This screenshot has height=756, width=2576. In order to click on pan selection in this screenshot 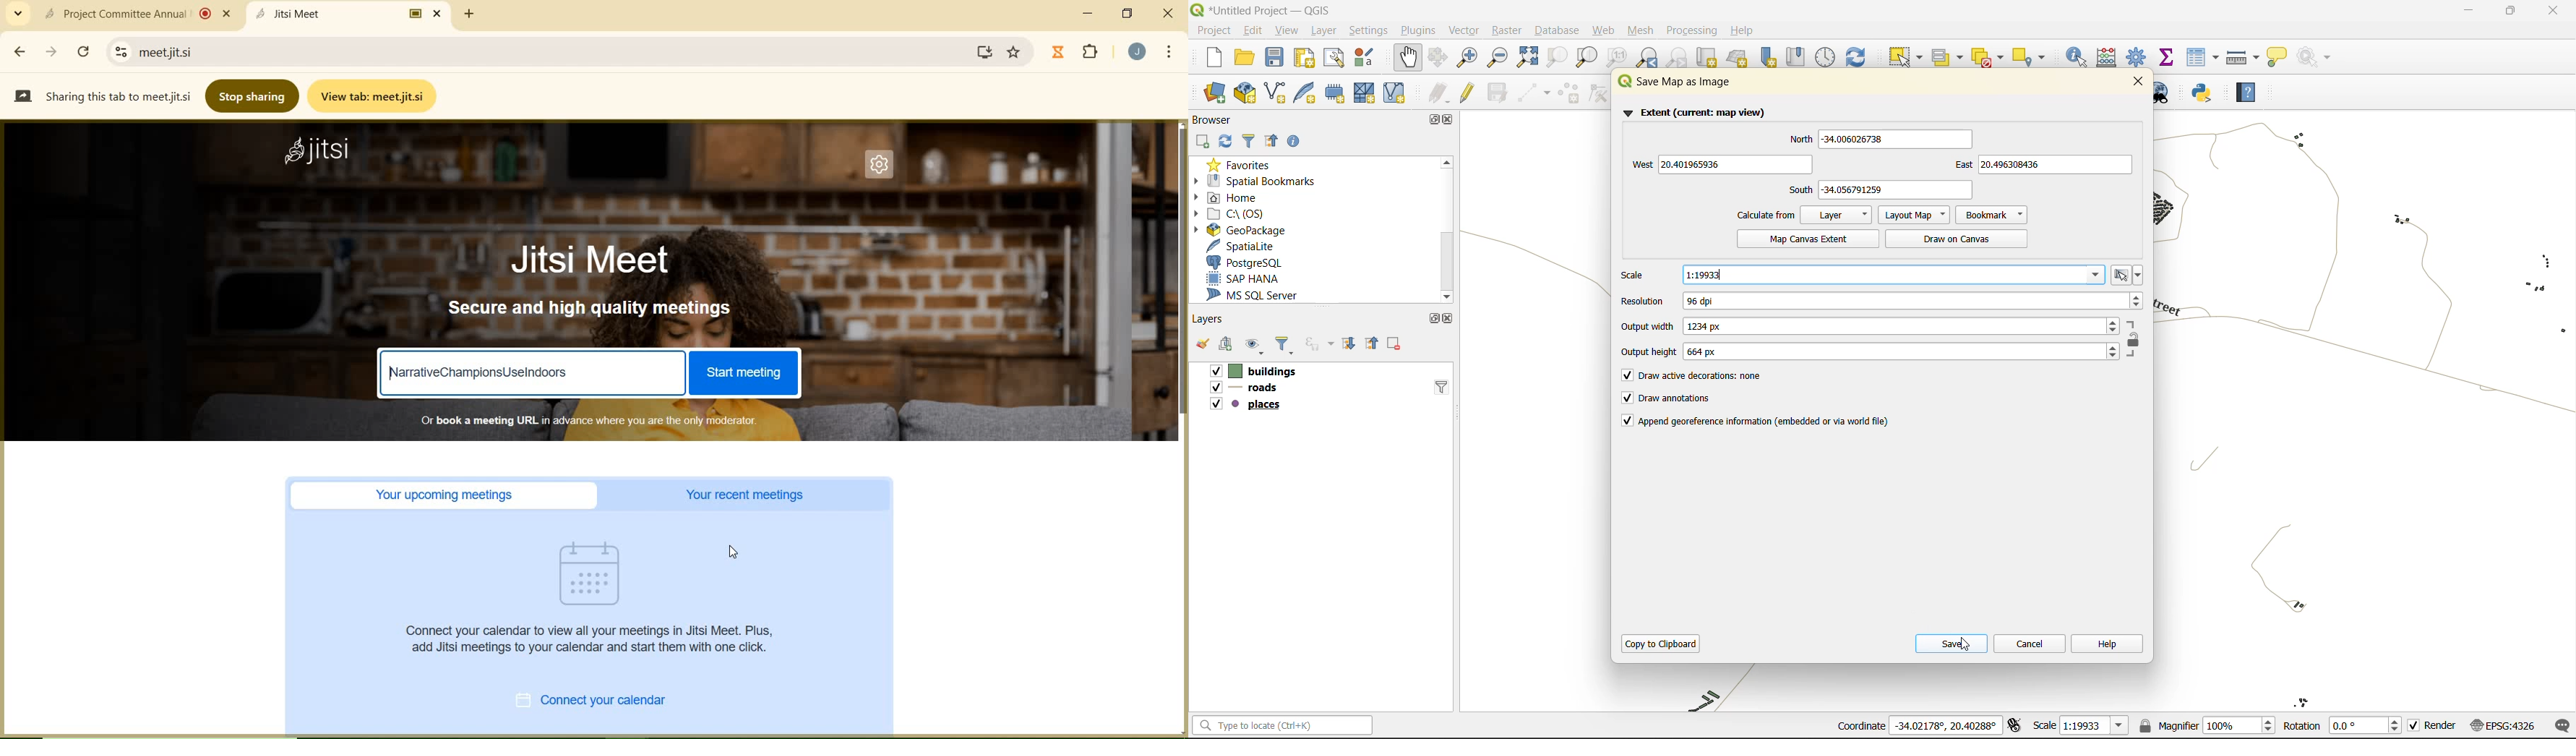, I will do `click(1439, 57)`.